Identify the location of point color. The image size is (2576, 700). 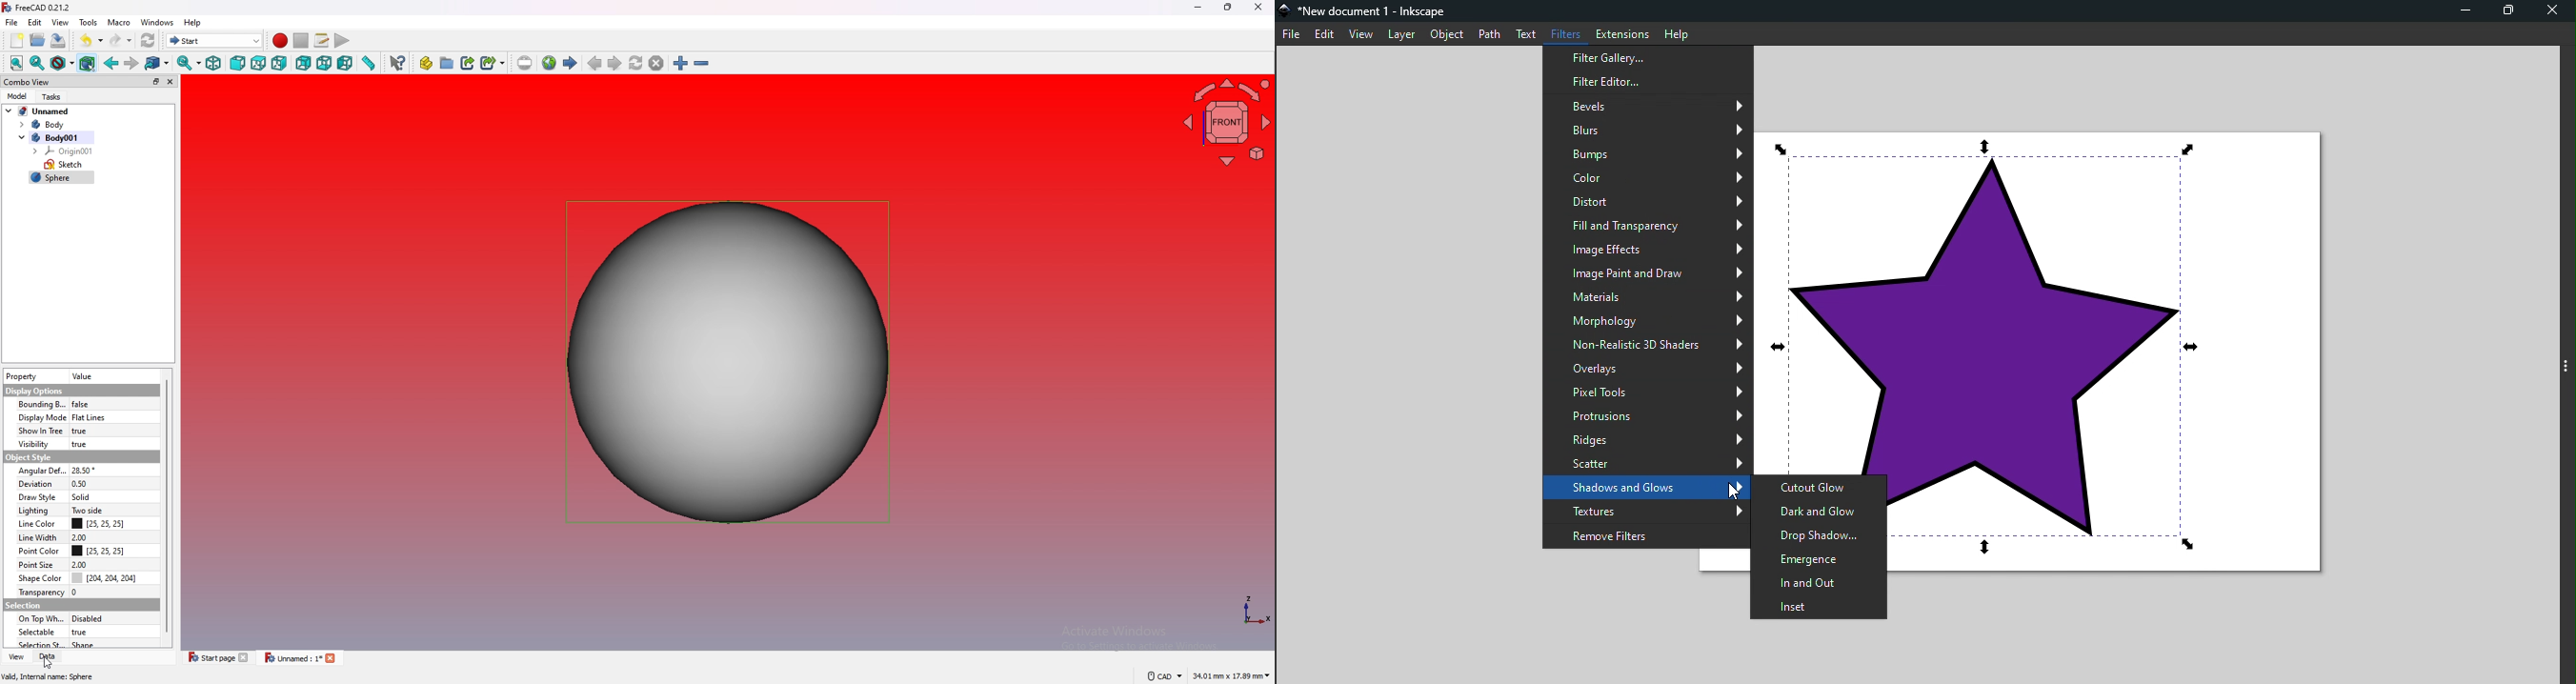
(80, 551).